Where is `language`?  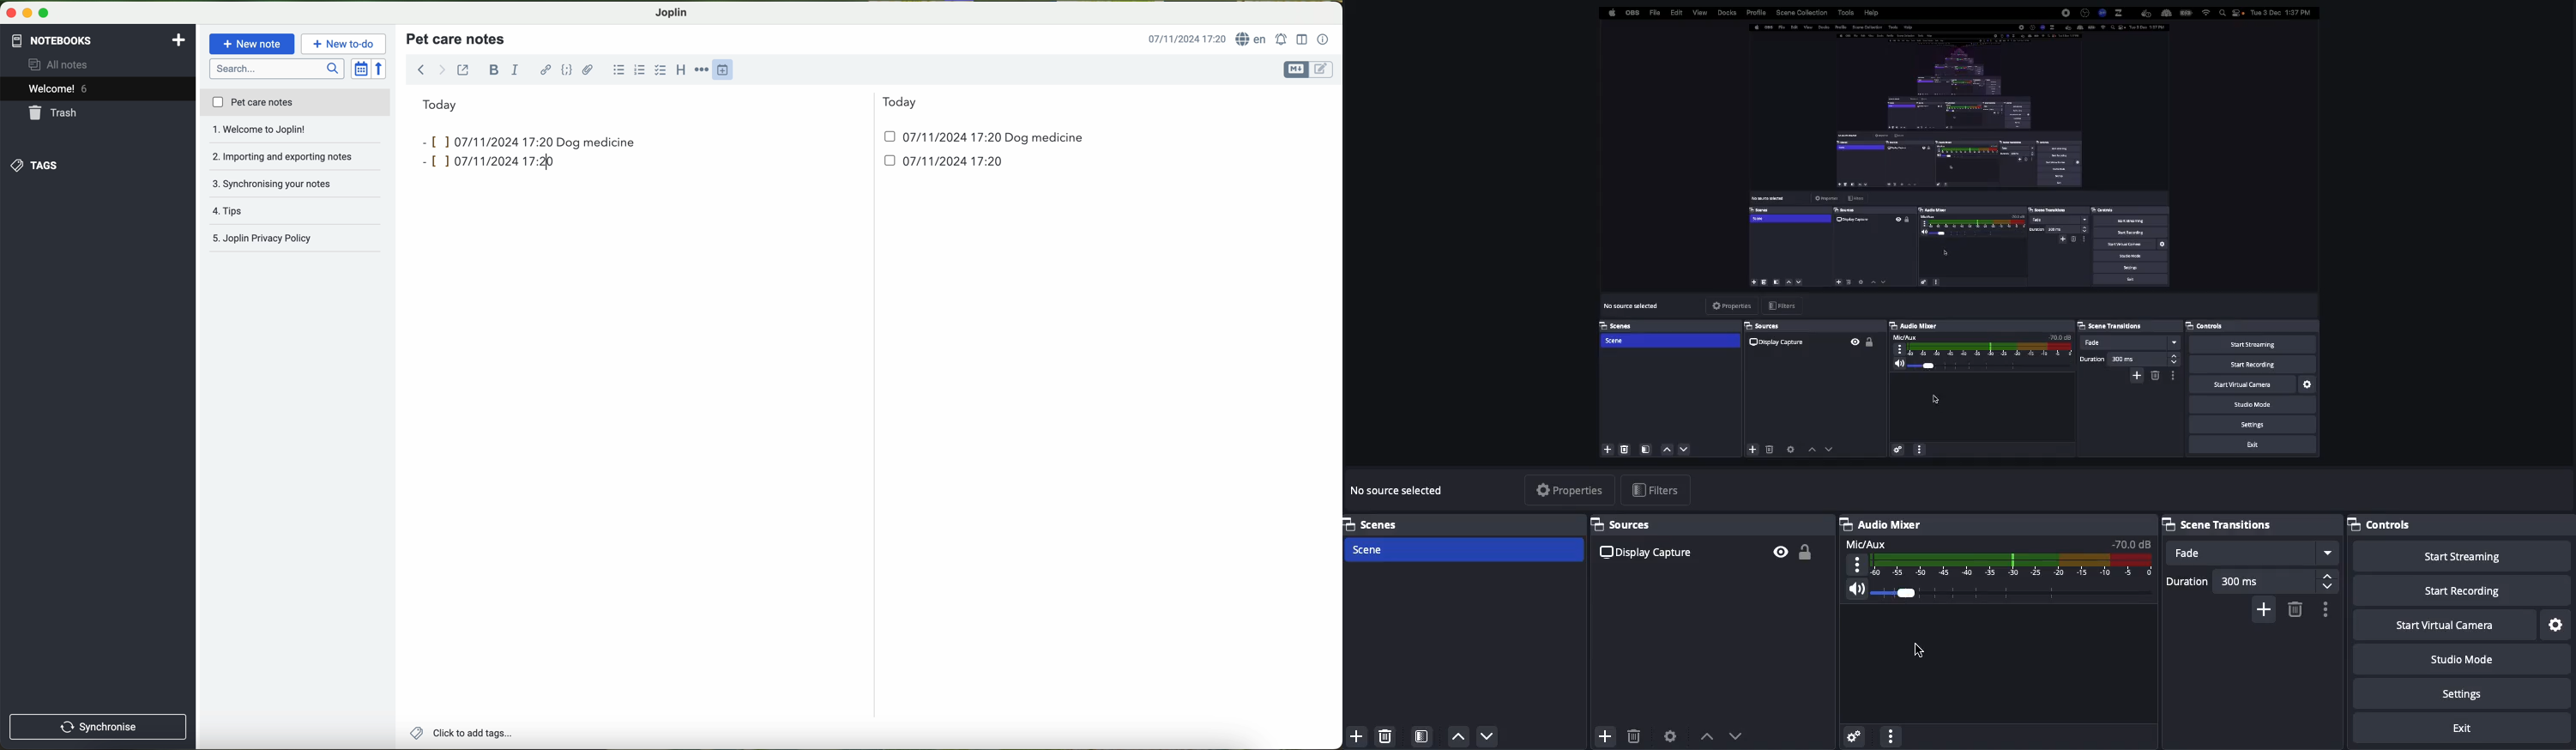
language is located at coordinates (1253, 40).